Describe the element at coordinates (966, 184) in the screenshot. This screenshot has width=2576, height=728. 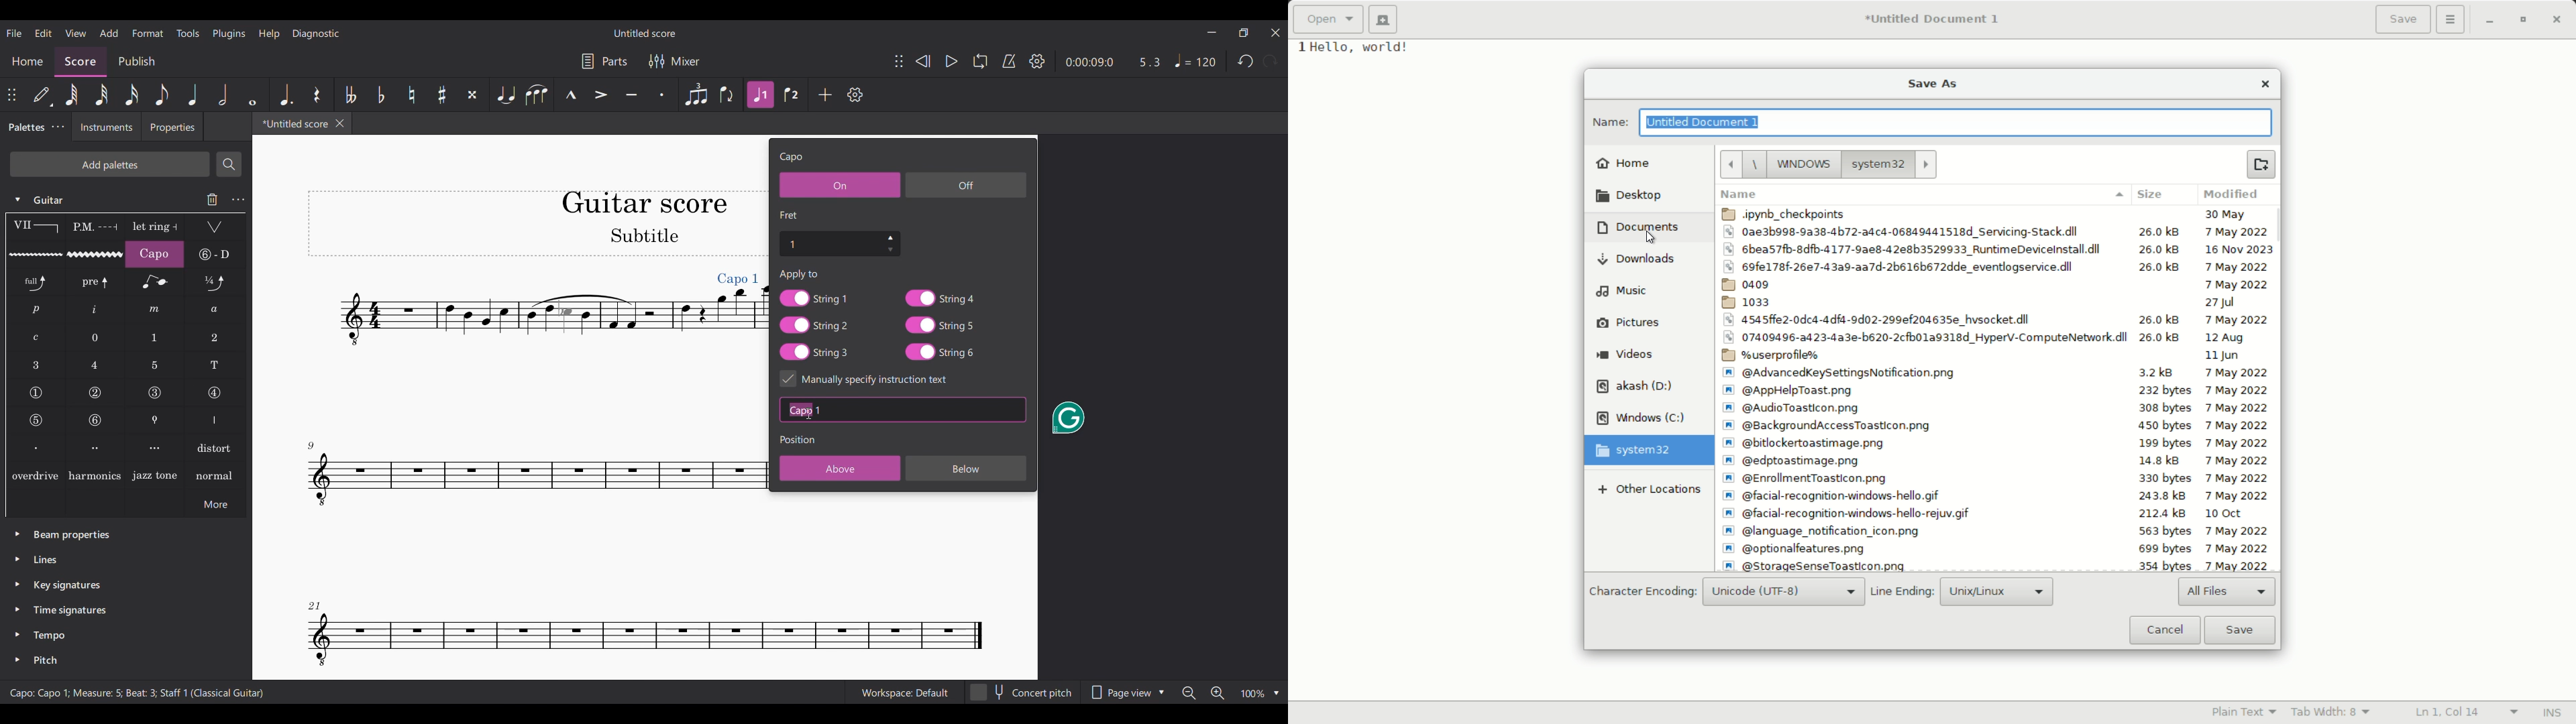
I see `Off` at that location.